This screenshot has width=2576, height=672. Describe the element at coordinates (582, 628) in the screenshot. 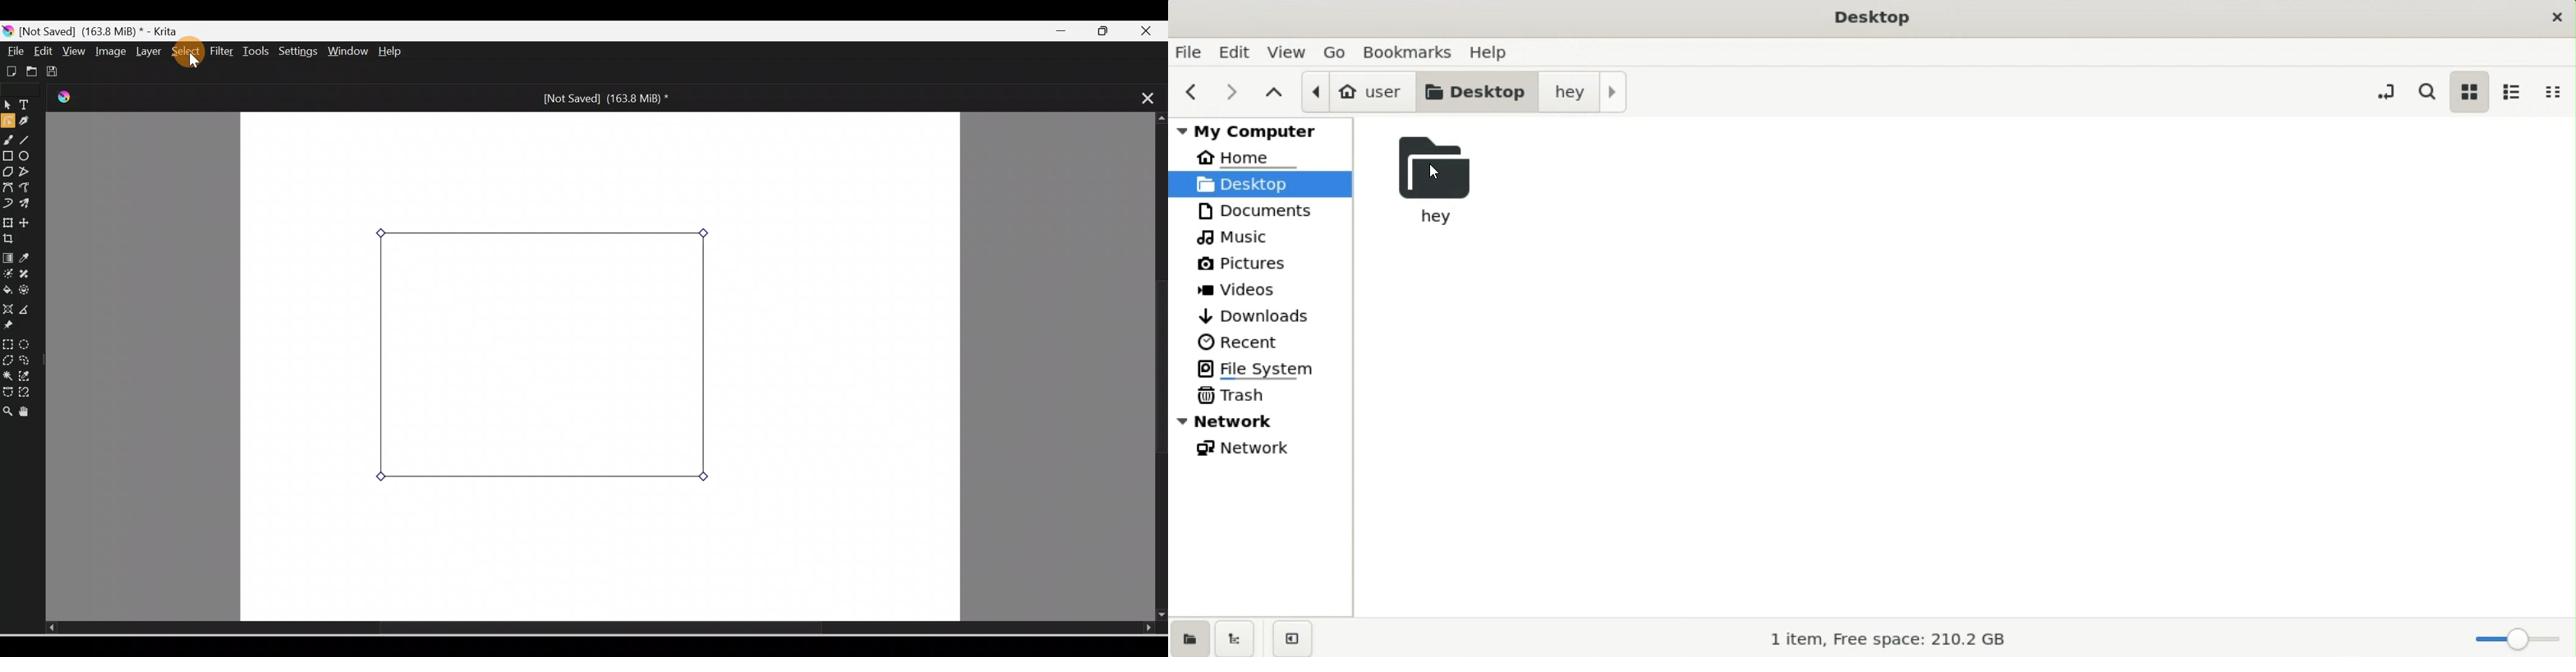

I see `Scroll bar` at that location.